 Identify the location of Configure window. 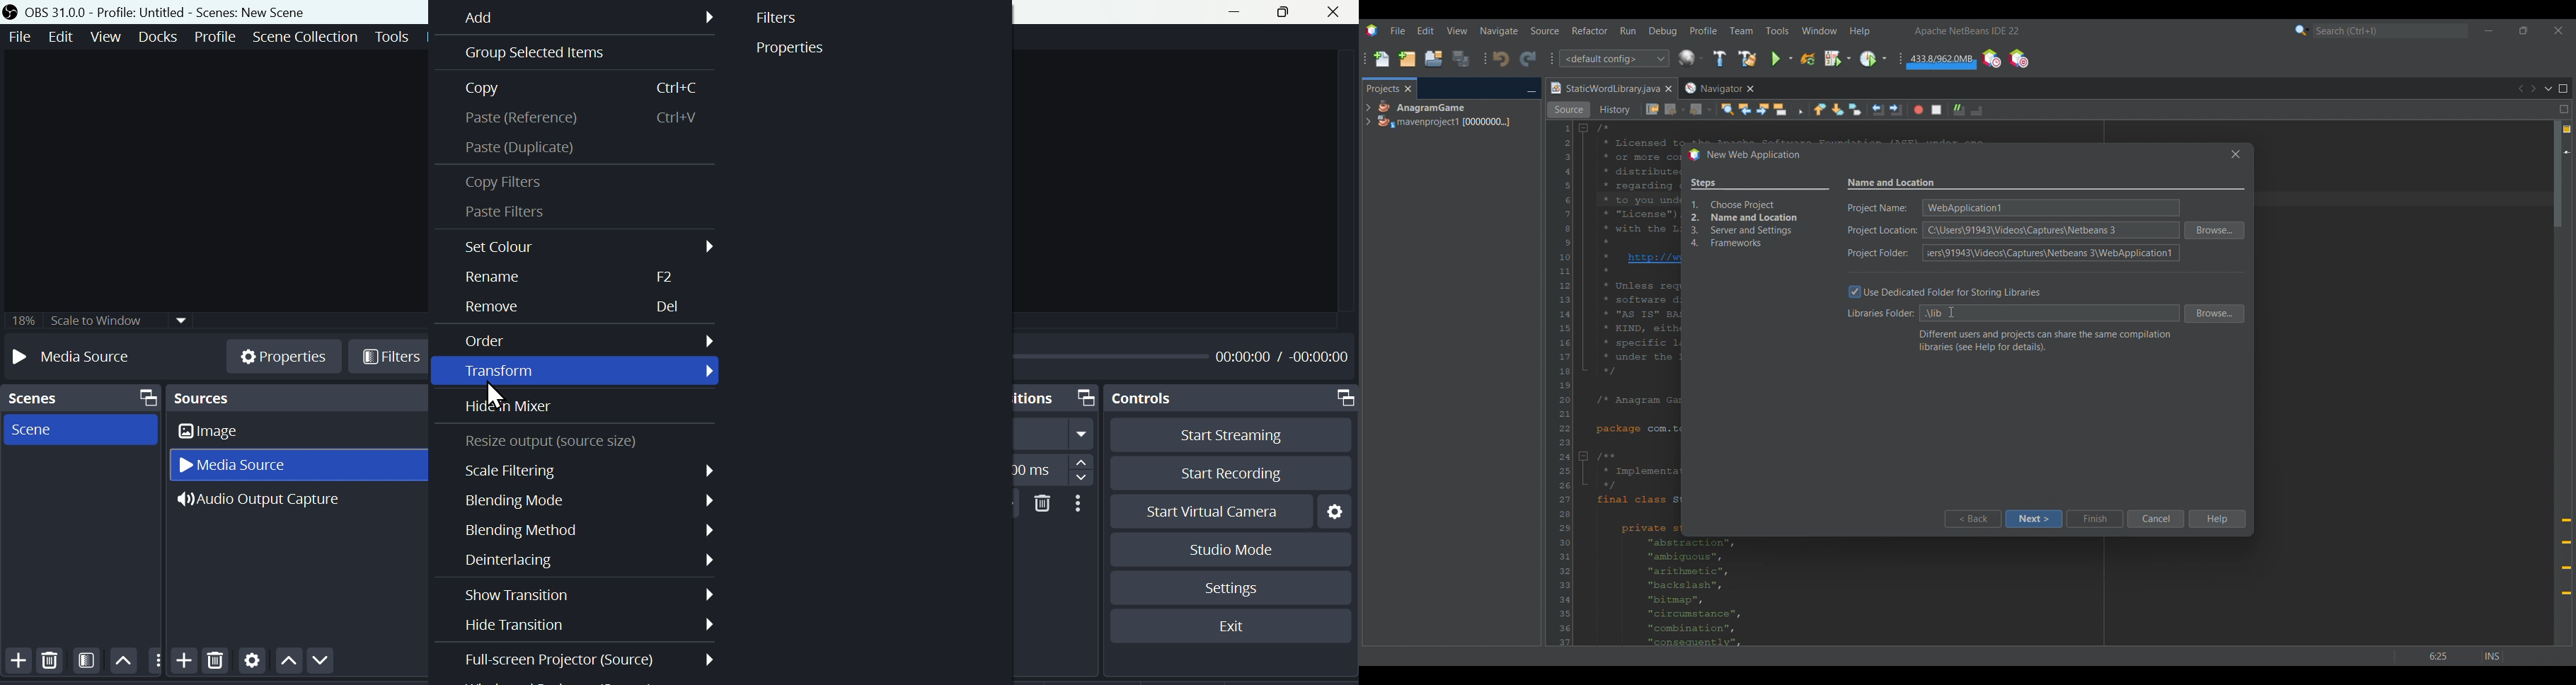
(1691, 58).